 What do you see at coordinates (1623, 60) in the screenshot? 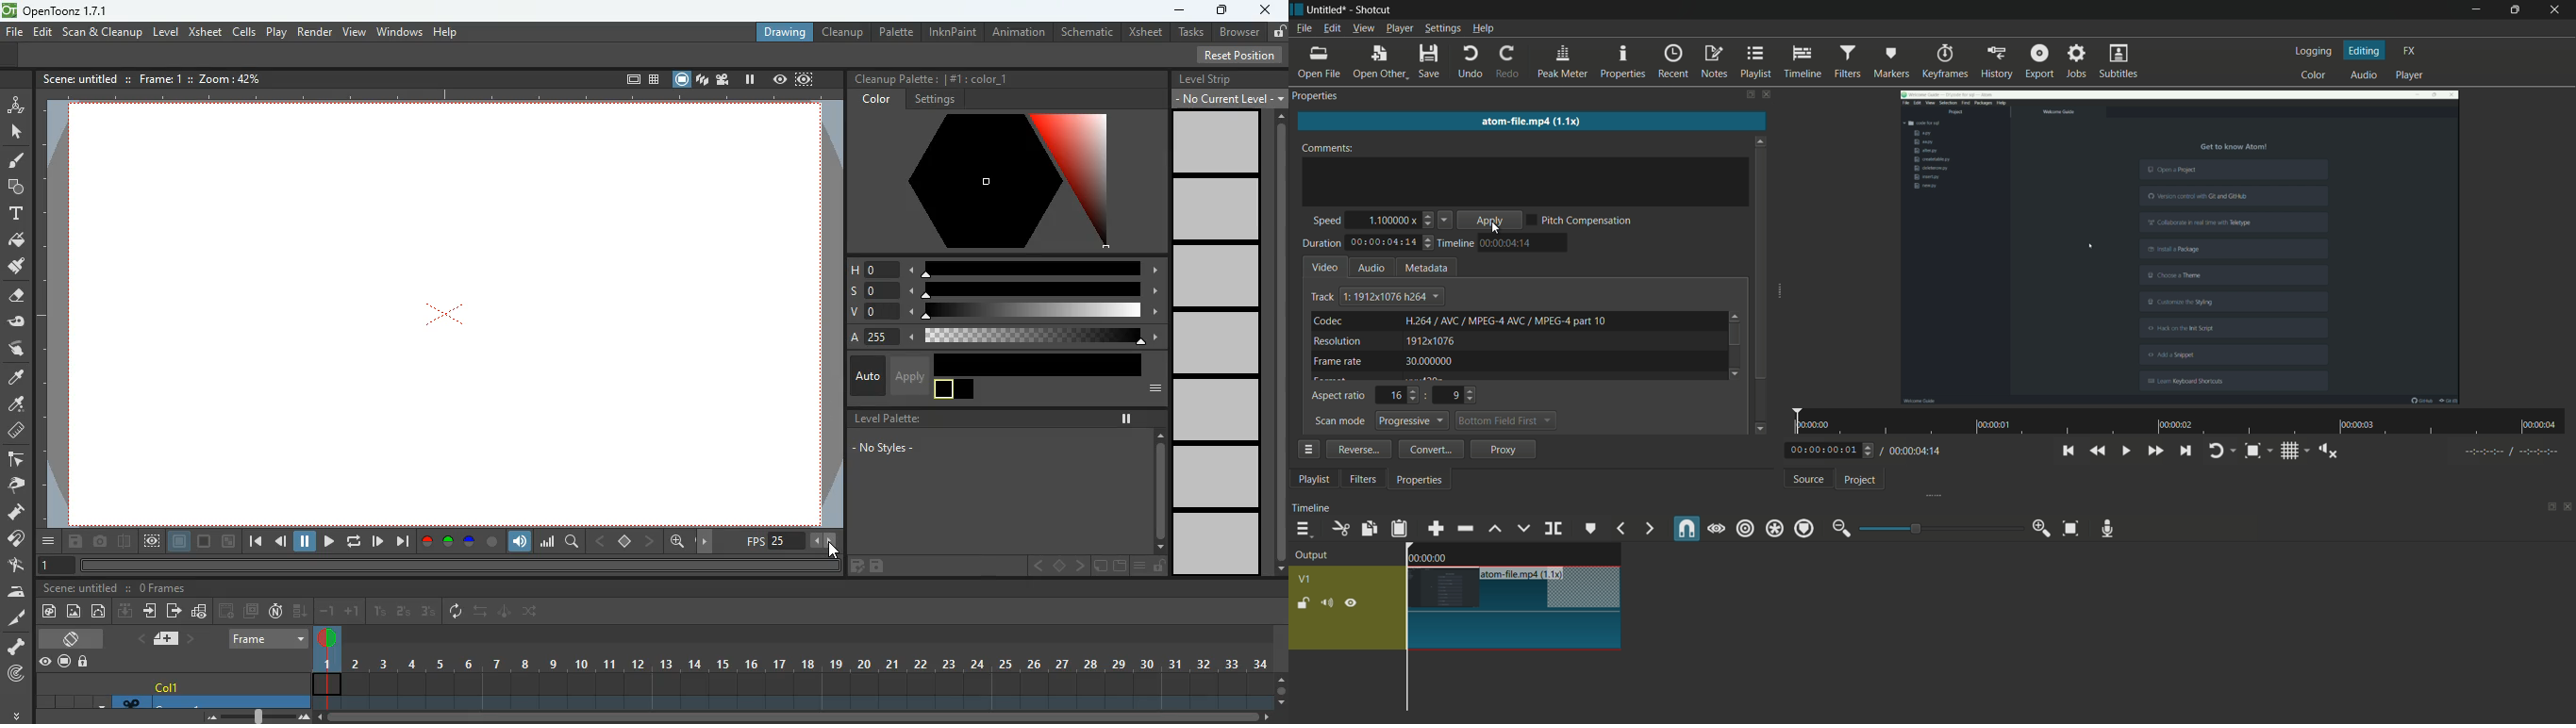
I see `properties` at bounding box center [1623, 60].